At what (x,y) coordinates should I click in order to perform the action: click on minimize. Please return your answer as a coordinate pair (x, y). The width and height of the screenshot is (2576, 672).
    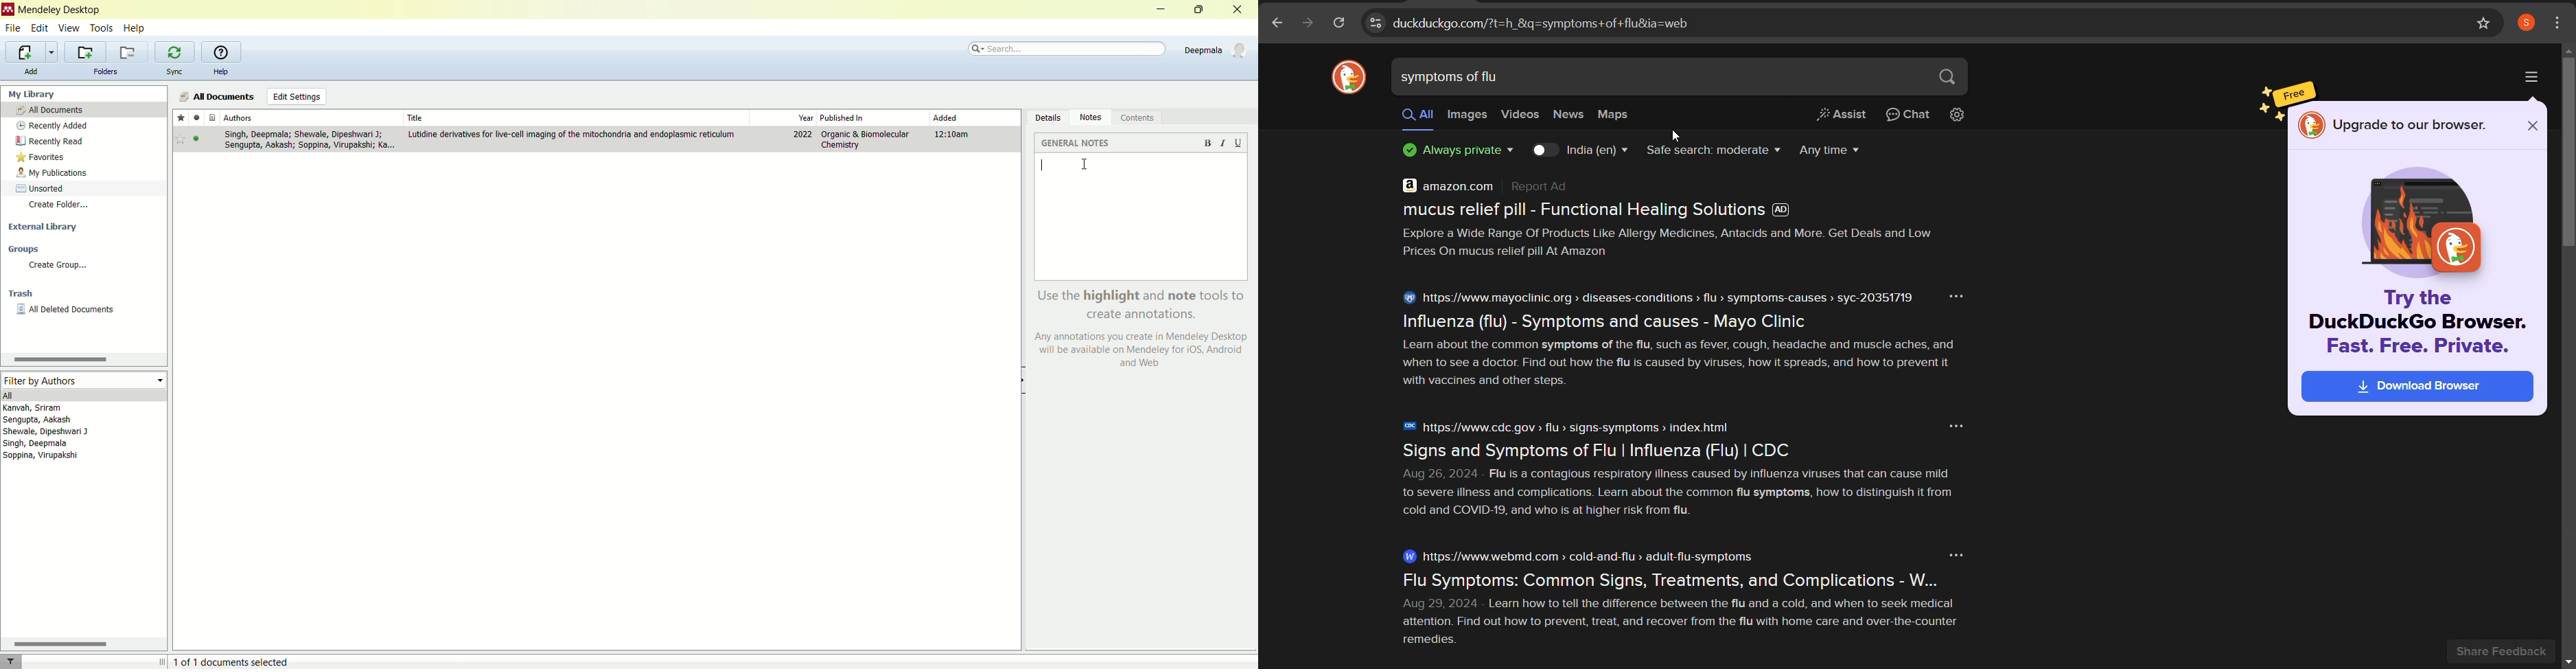
    Looking at the image, I should click on (1163, 9).